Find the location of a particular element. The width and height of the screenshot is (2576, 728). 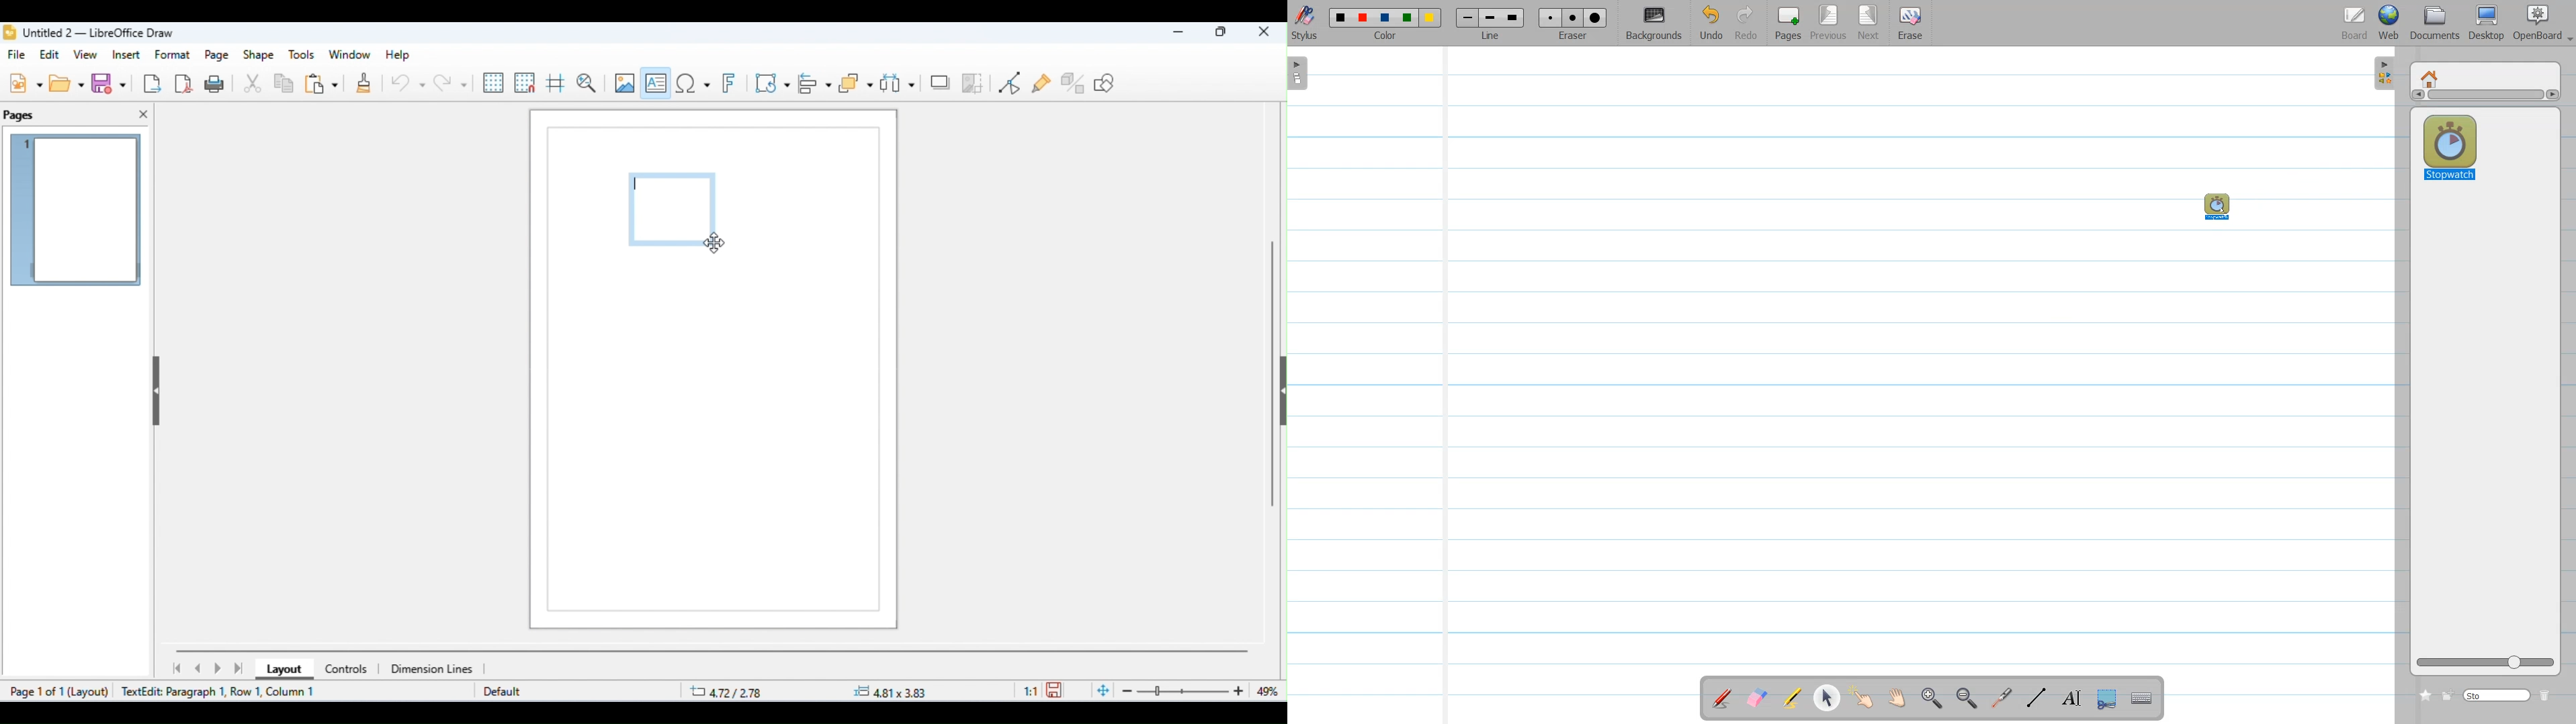

text edit paragraph 1, row1, column 1 is located at coordinates (223, 691).